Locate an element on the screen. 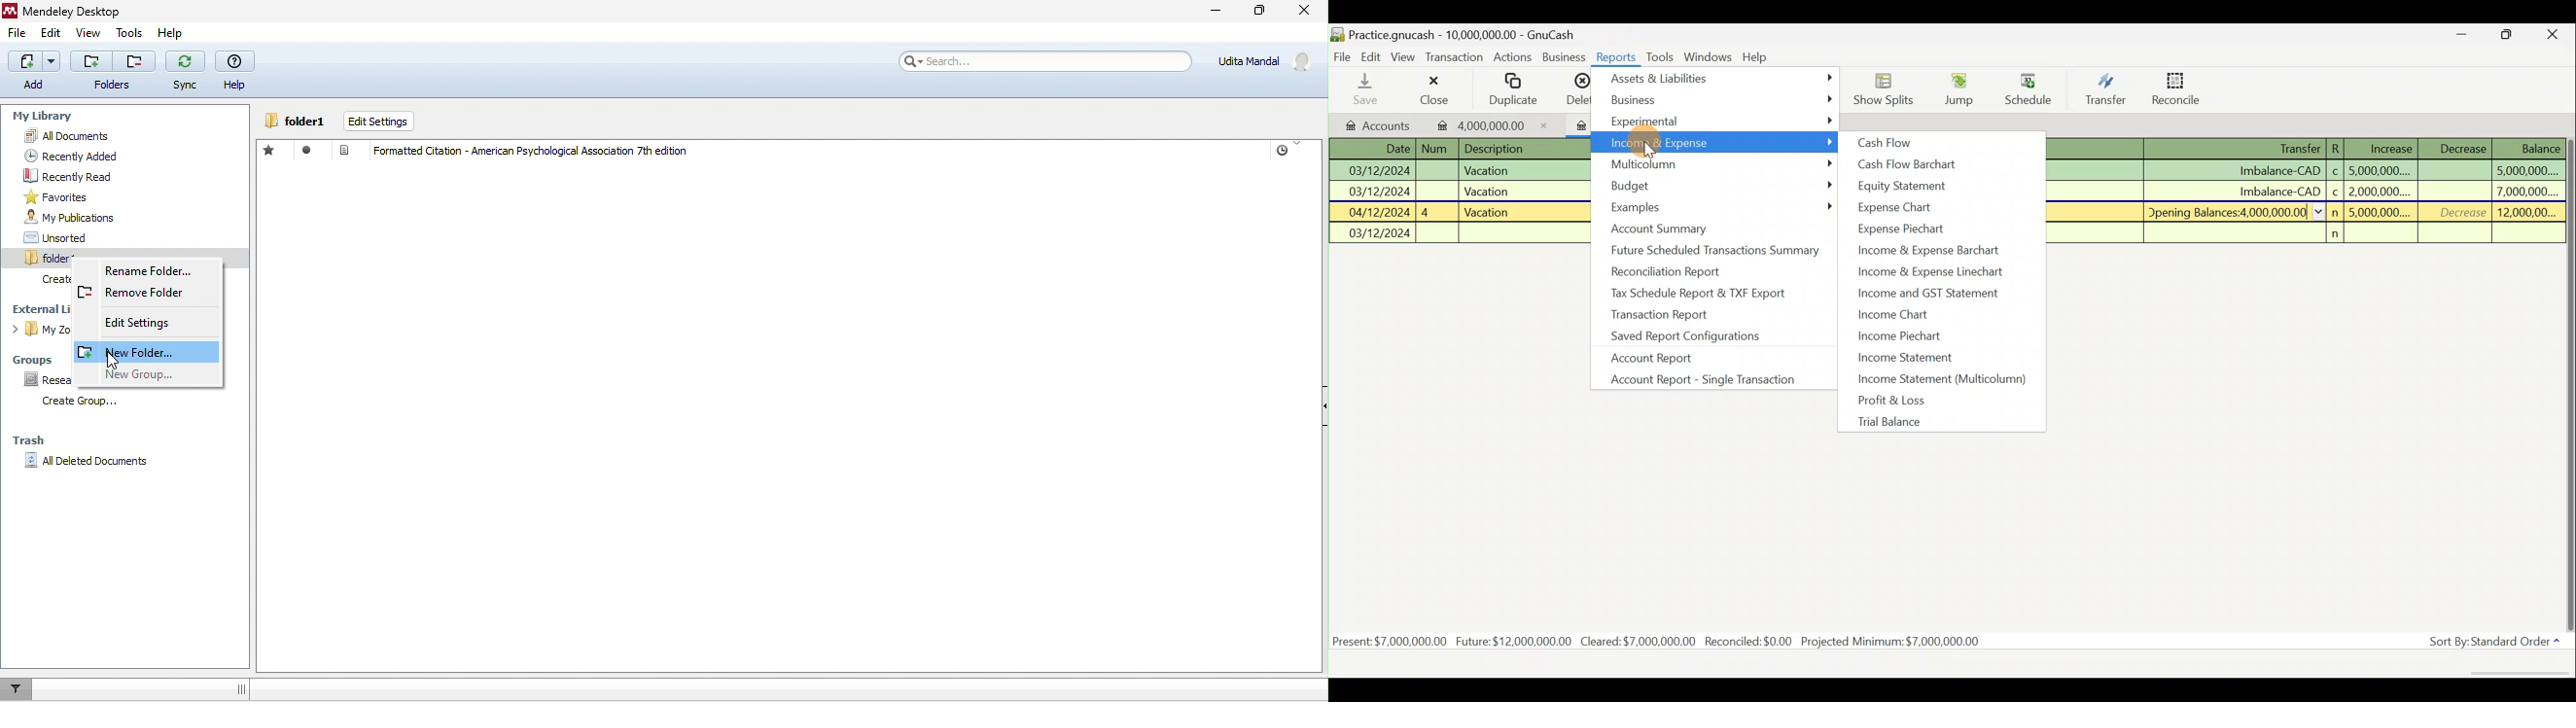 This screenshot has height=728, width=2576. Income statement (multicolumn) is located at coordinates (1947, 380).